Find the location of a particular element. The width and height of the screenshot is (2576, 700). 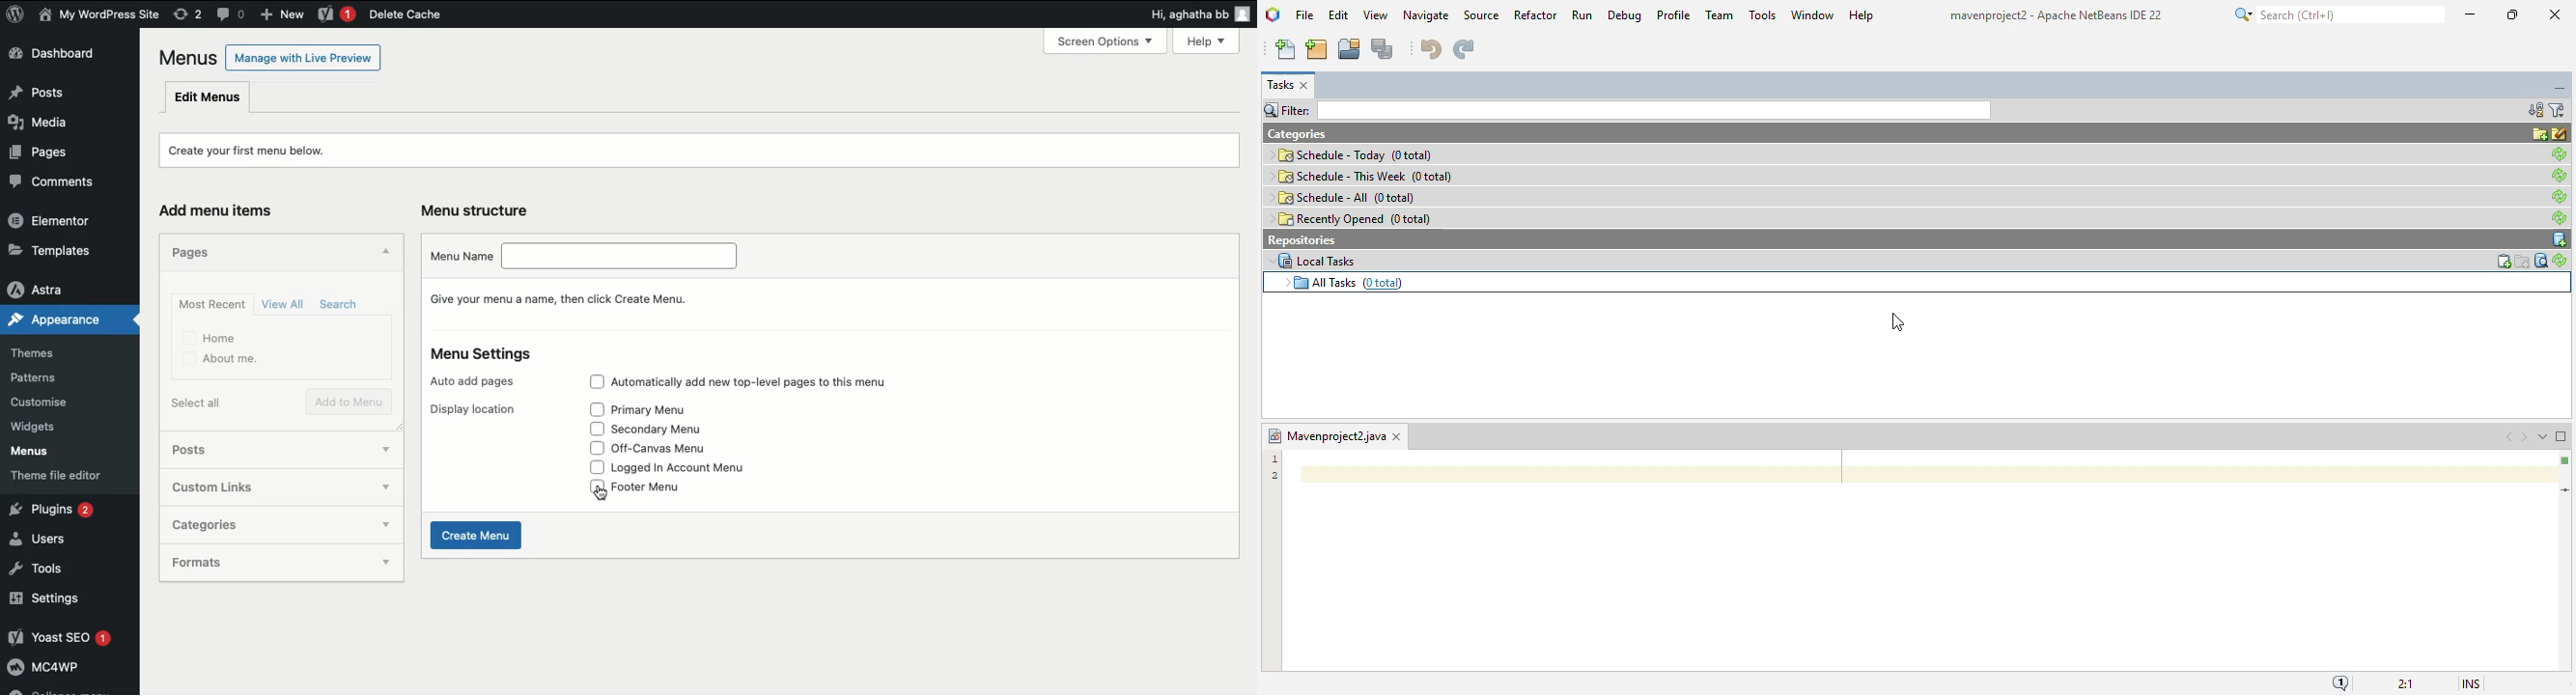

Create menu is located at coordinates (476, 536).